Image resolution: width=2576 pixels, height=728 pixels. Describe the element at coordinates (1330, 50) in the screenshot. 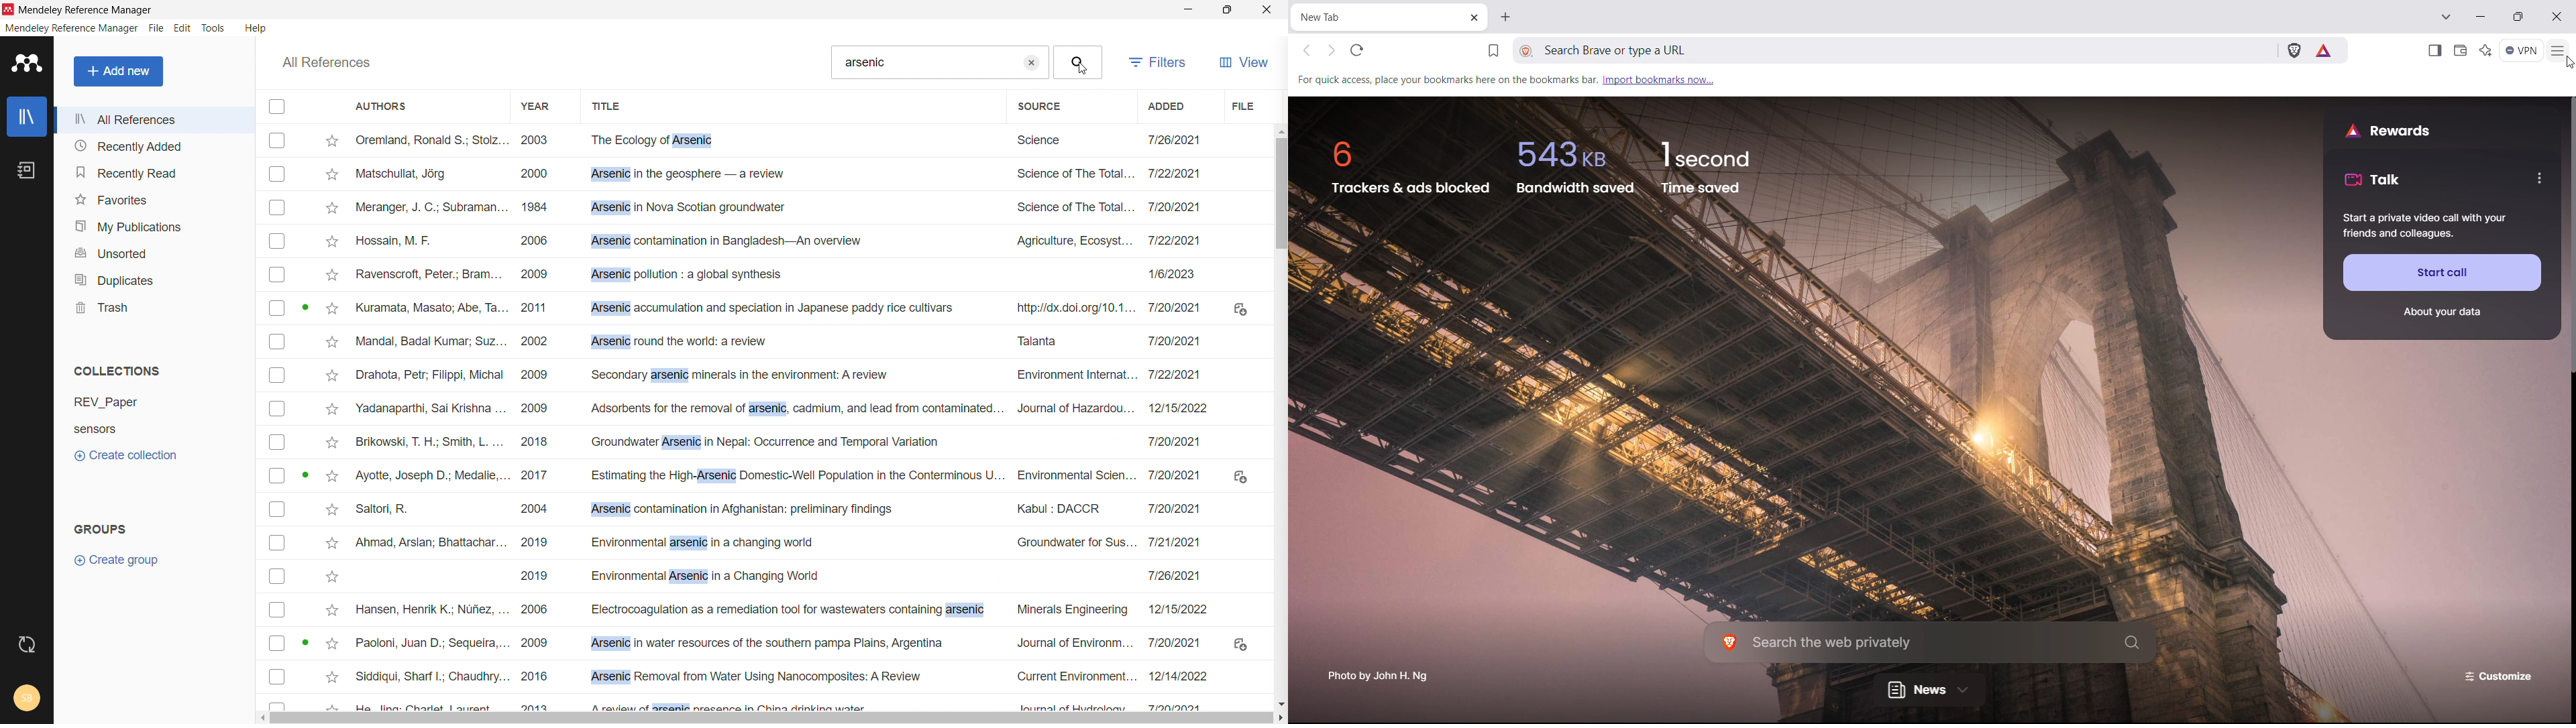

I see `click to go back forward to see history ` at that location.